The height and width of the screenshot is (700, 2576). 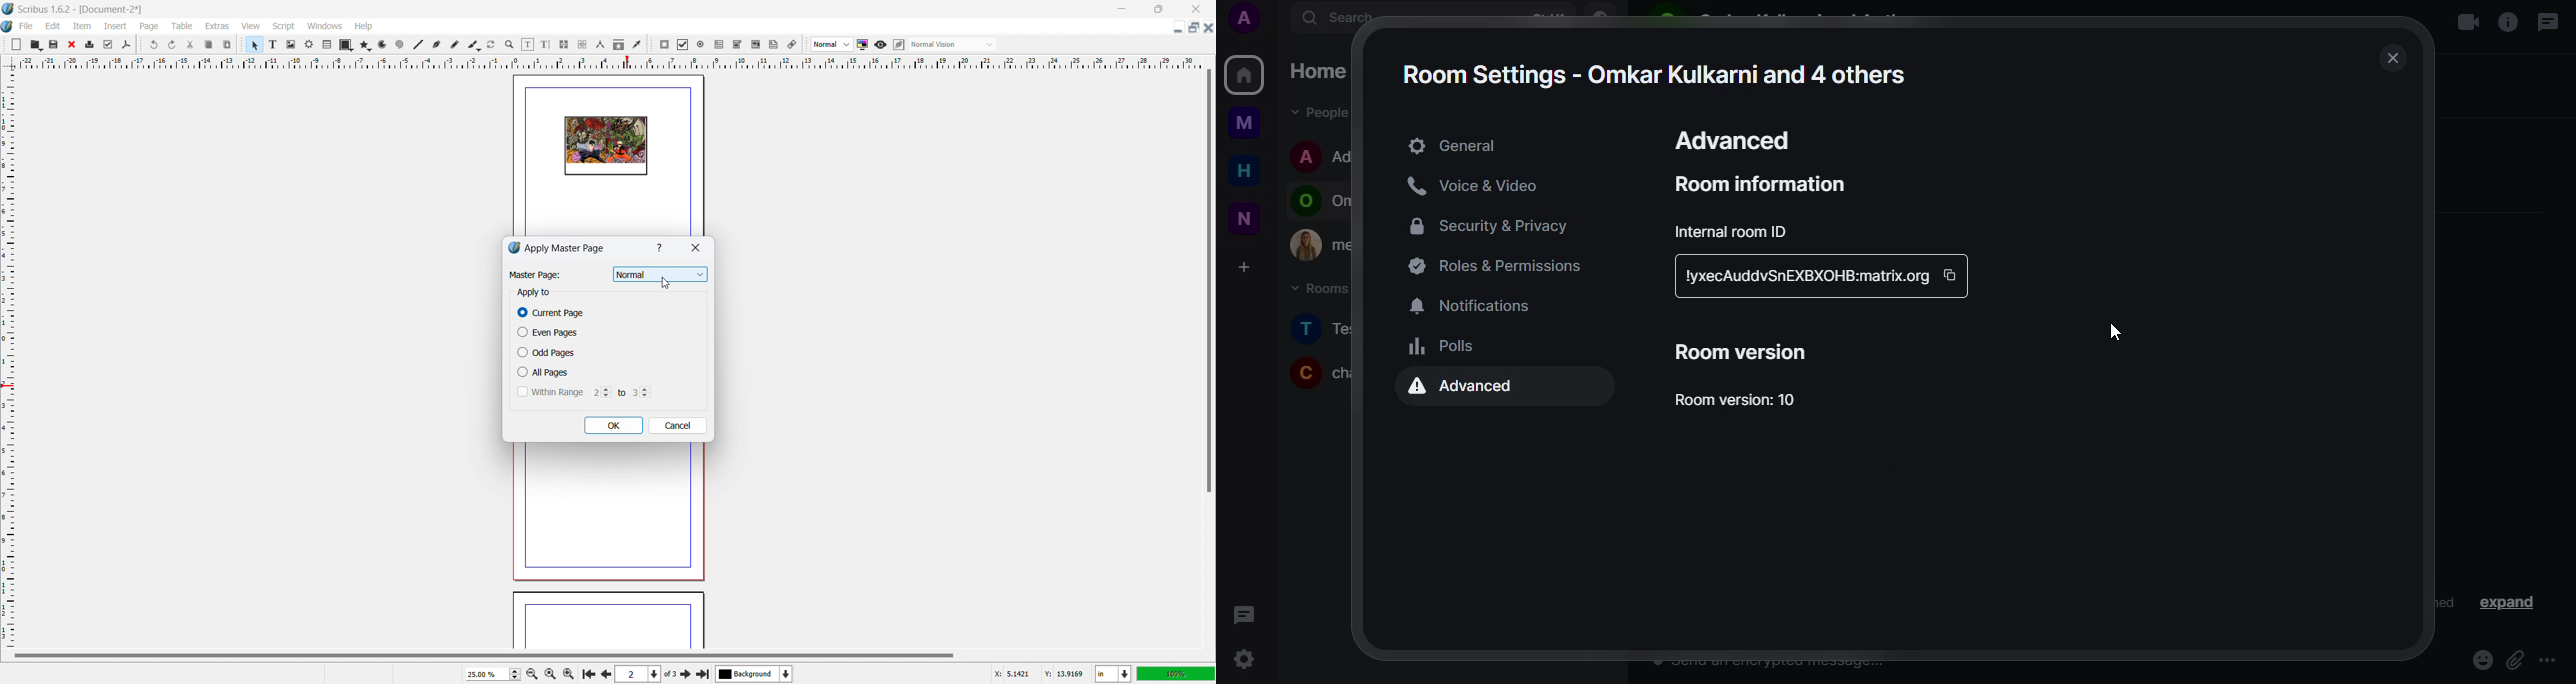 I want to click on create space, so click(x=1248, y=267).